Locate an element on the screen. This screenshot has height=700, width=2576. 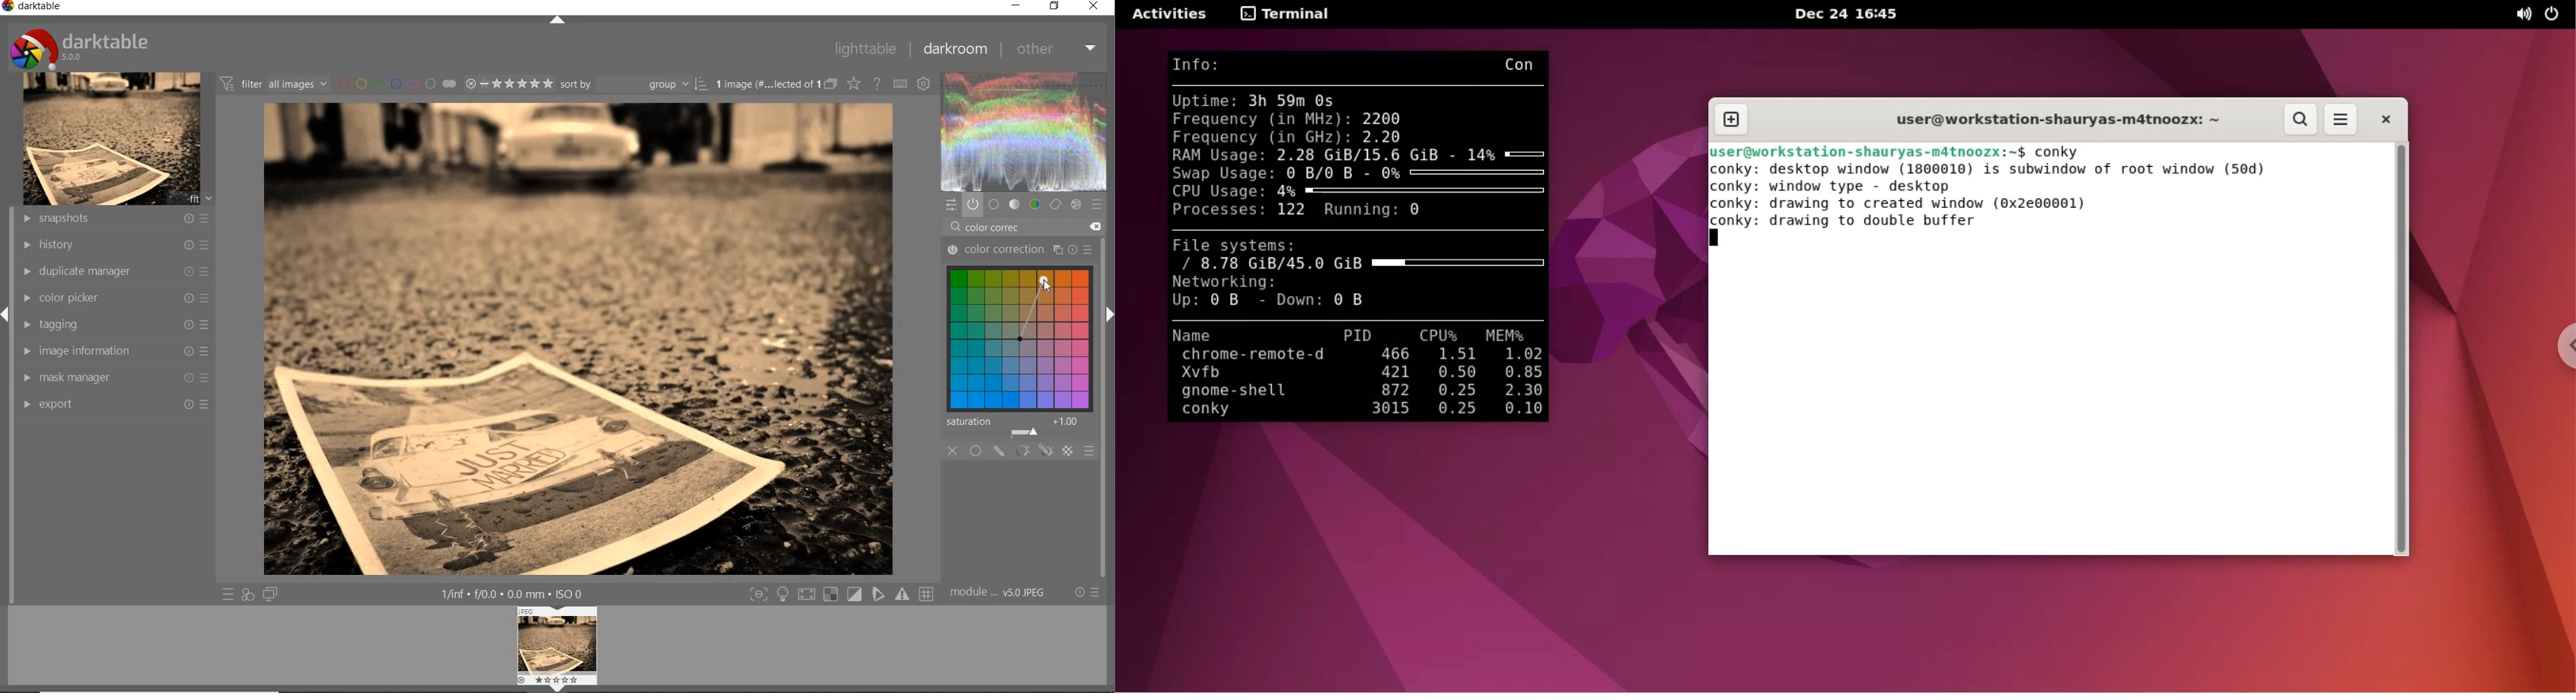
quick access to preset is located at coordinates (228, 592).